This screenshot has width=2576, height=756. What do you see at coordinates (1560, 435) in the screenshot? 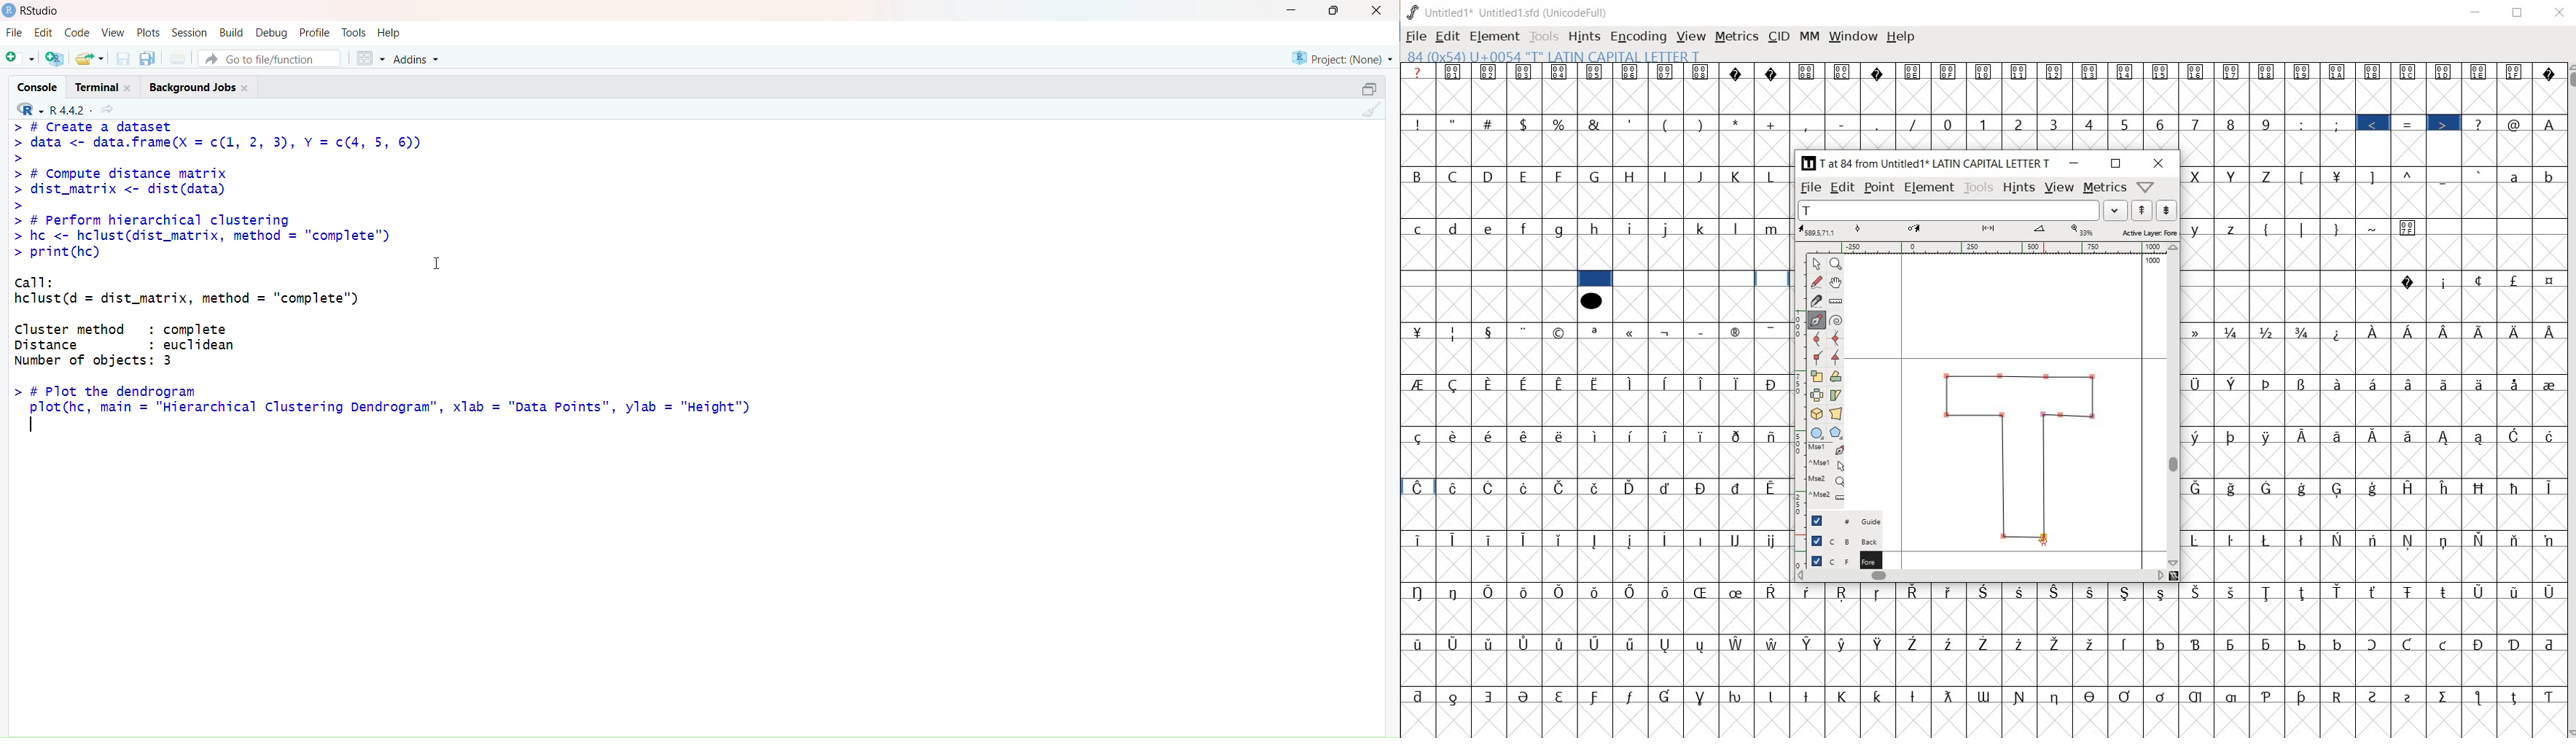
I see `Symbol` at bounding box center [1560, 435].